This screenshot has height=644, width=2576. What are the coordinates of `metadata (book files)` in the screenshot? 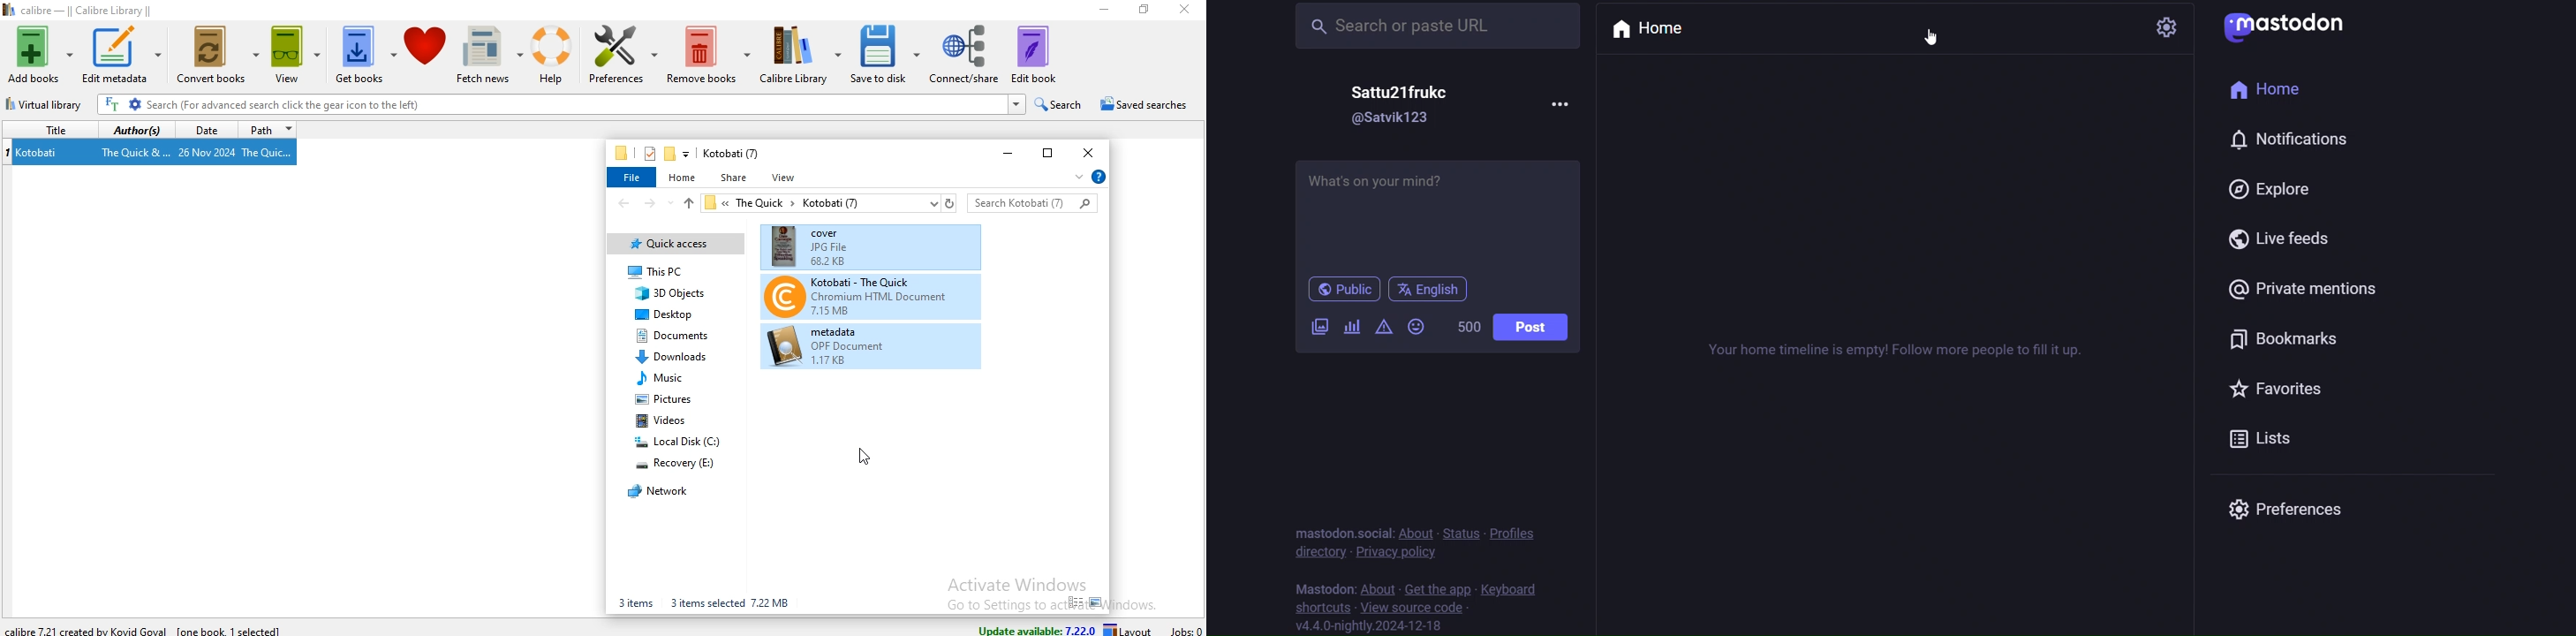 It's located at (829, 346).